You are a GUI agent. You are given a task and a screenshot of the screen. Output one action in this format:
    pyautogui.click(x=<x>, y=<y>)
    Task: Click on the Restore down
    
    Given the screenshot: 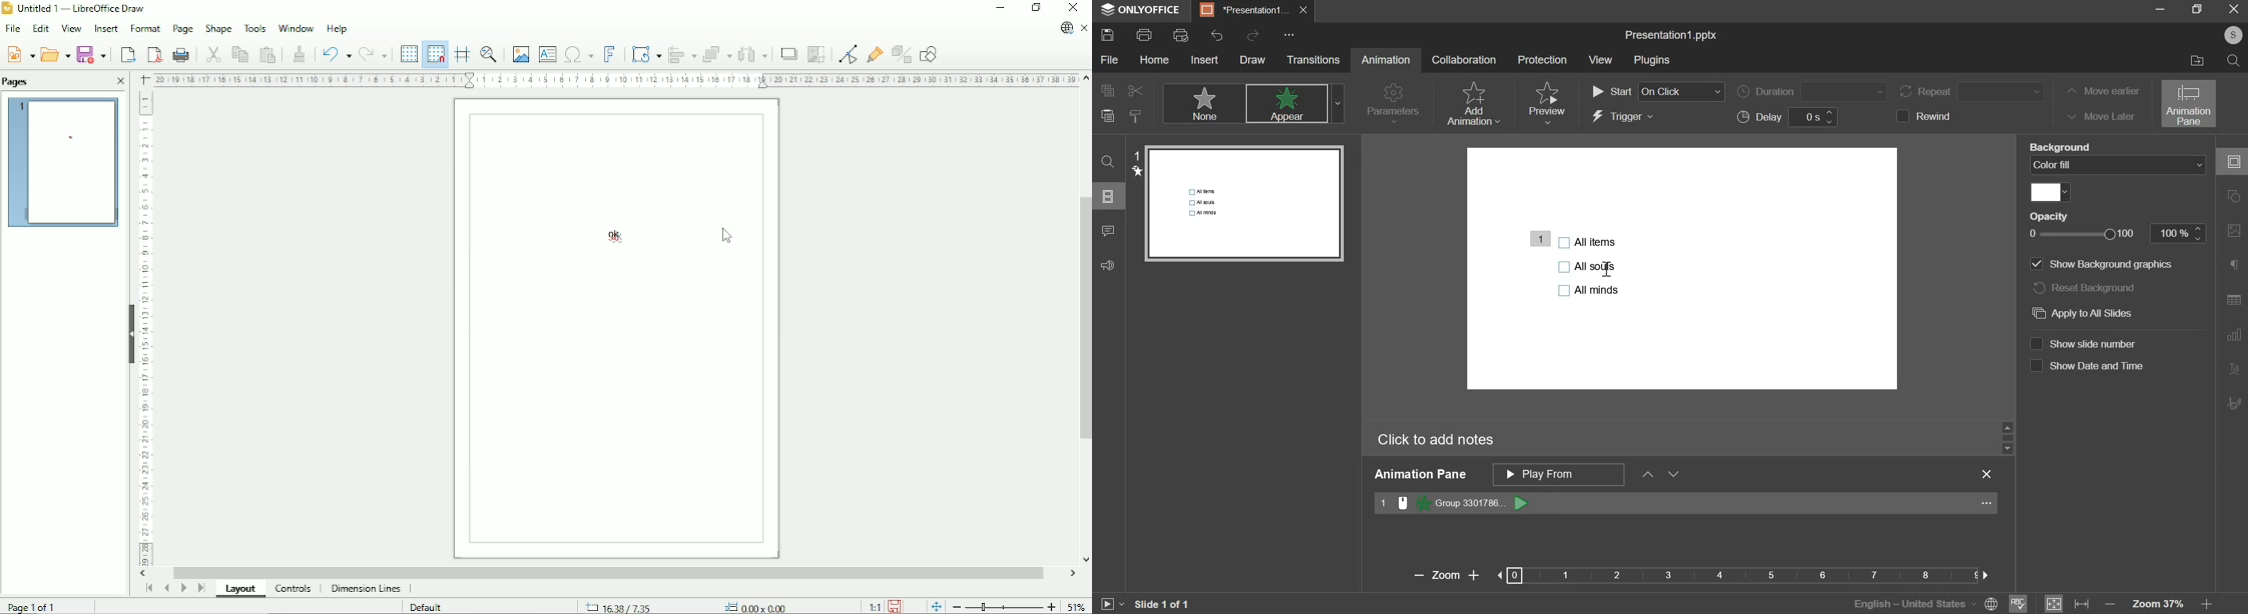 What is the action you would take?
    pyautogui.click(x=1036, y=7)
    